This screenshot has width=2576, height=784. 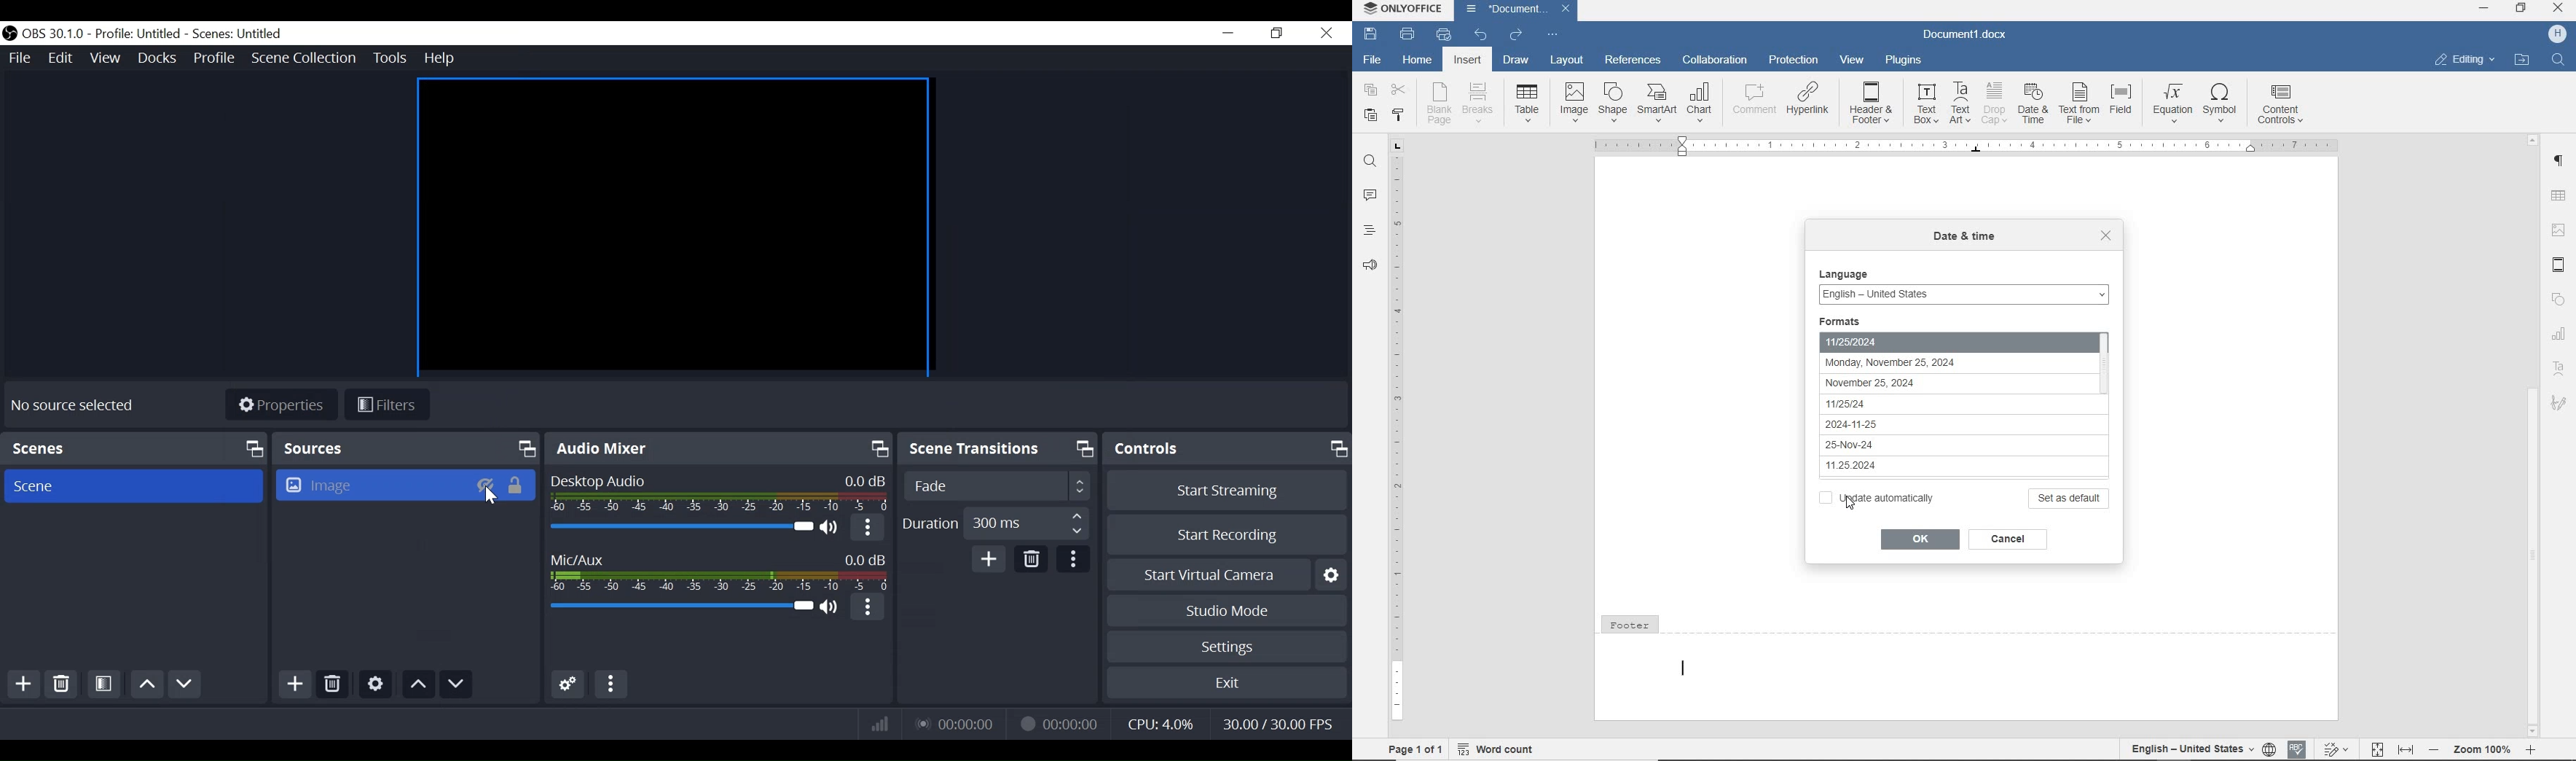 What do you see at coordinates (53, 33) in the screenshot?
I see `Version` at bounding box center [53, 33].